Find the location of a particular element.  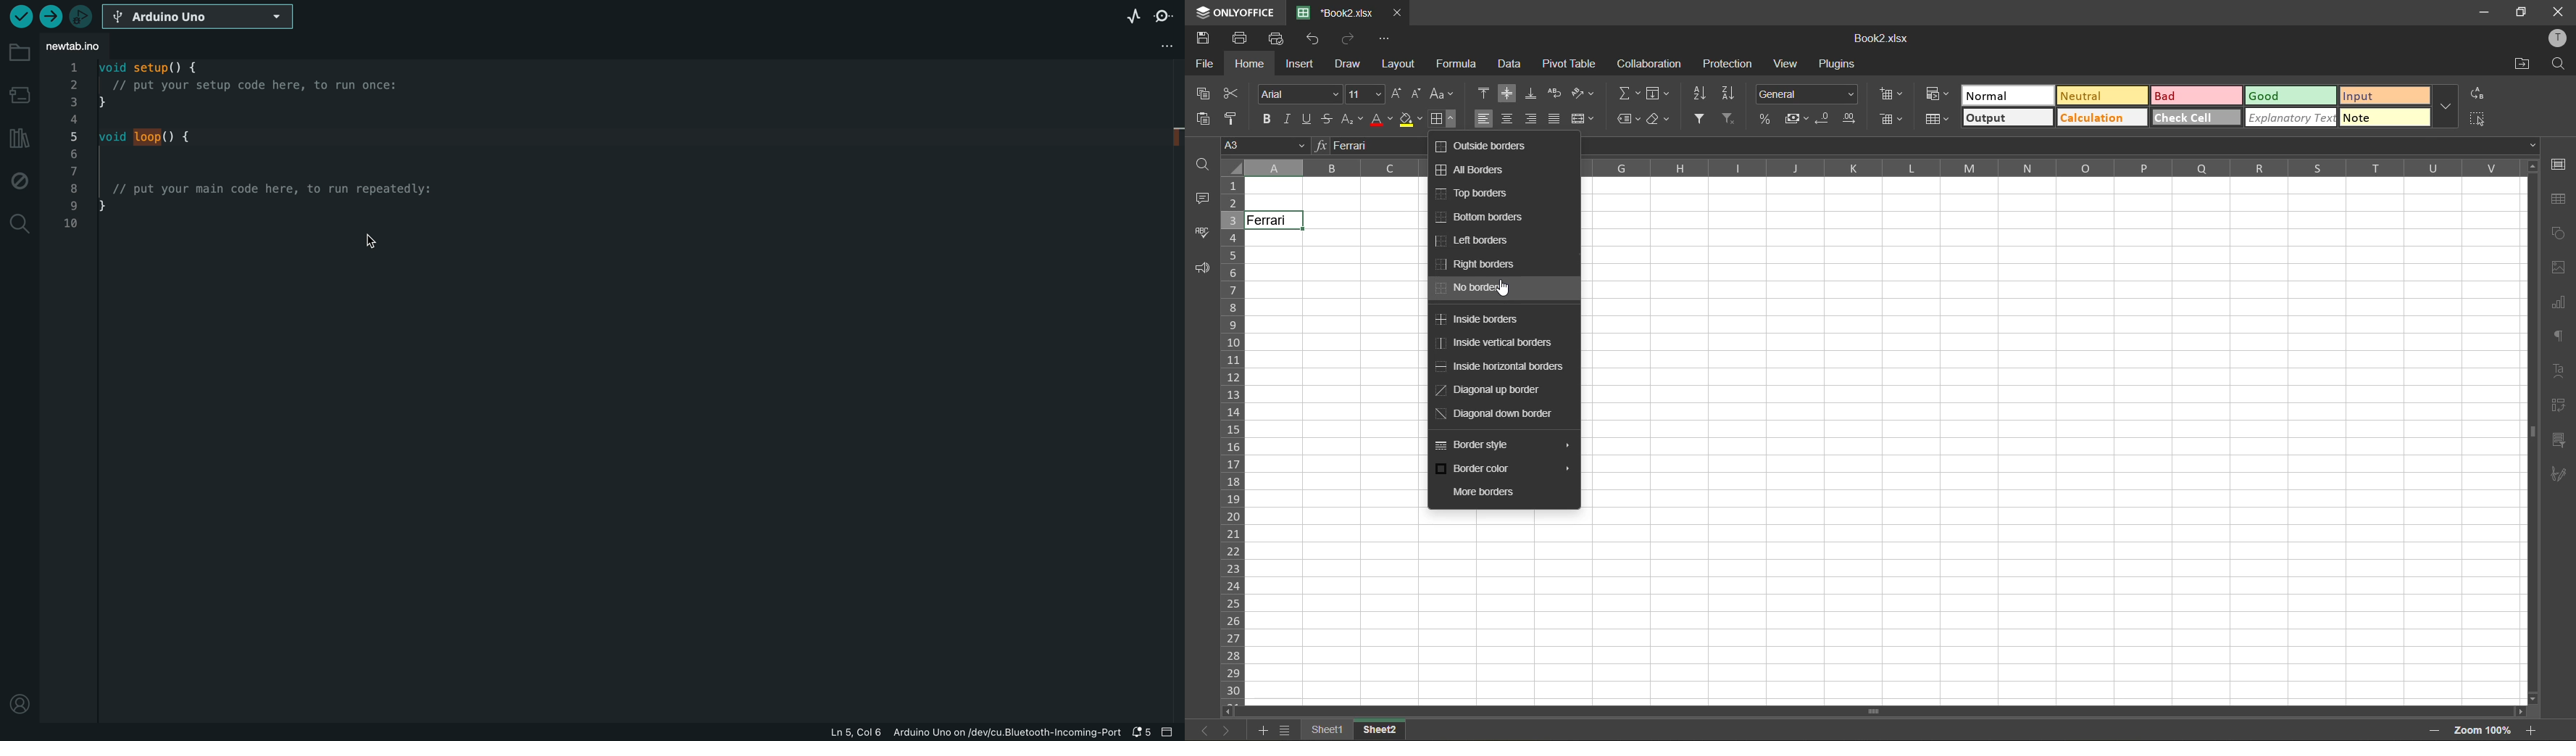

data is located at coordinates (1512, 65).